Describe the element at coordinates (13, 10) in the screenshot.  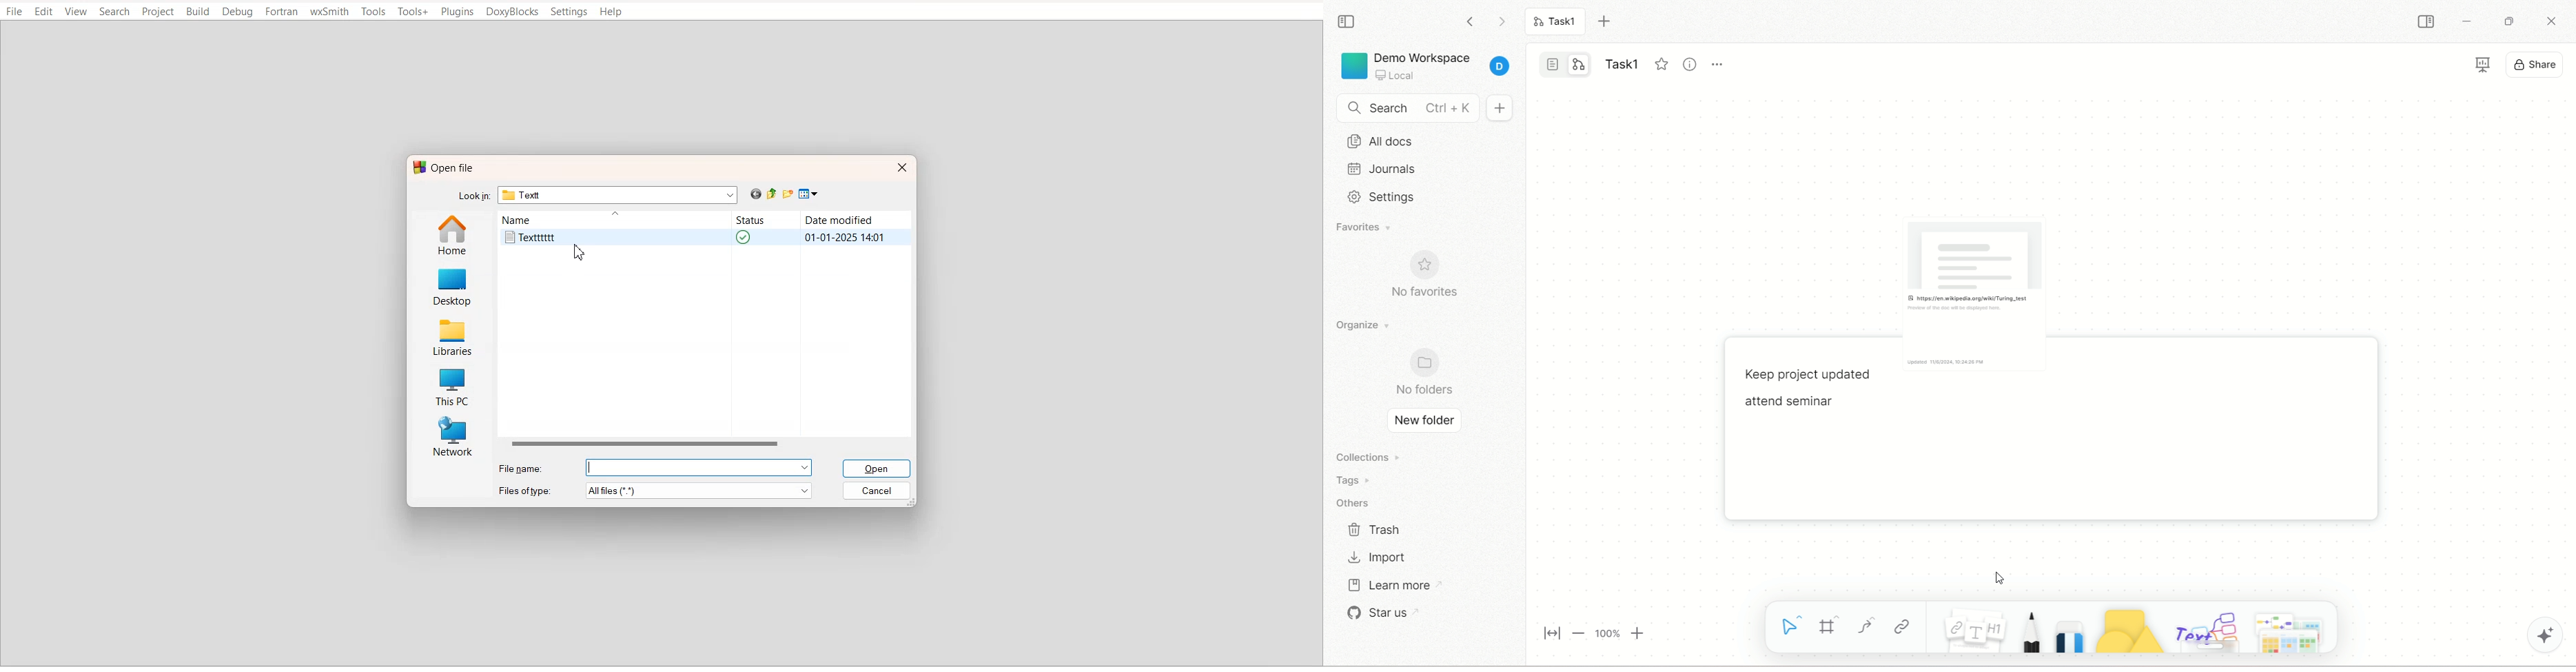
I see `File` at that location.